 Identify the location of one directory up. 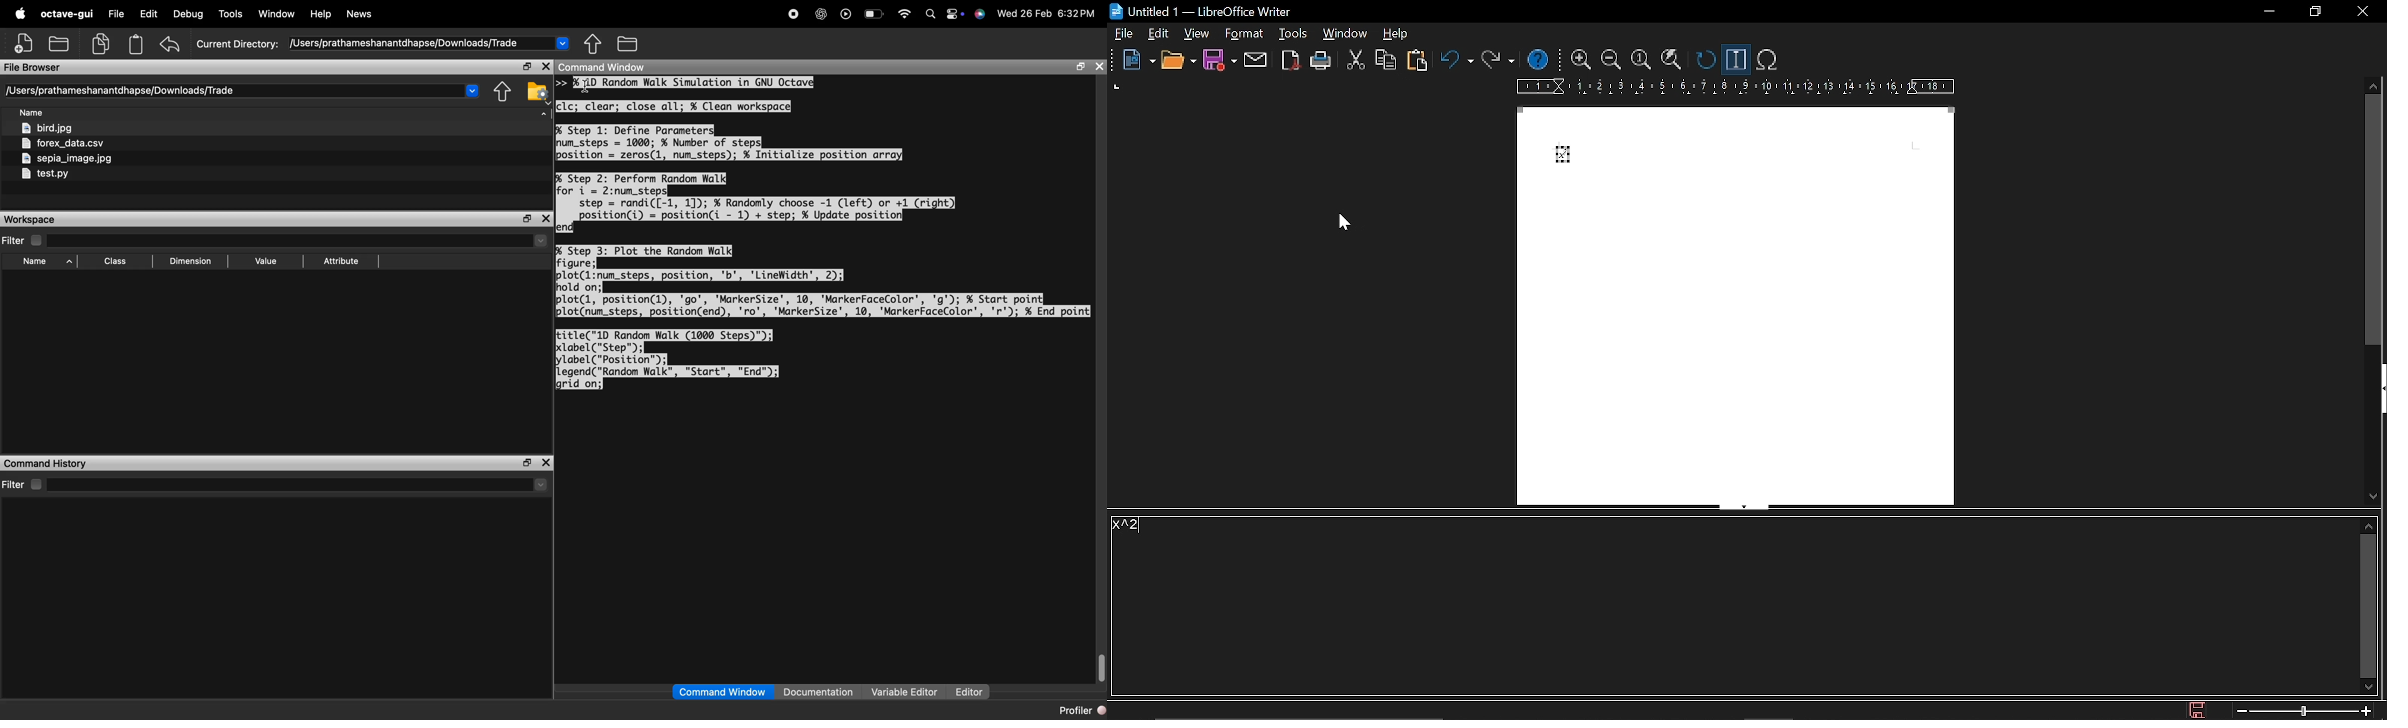
(504, 92).